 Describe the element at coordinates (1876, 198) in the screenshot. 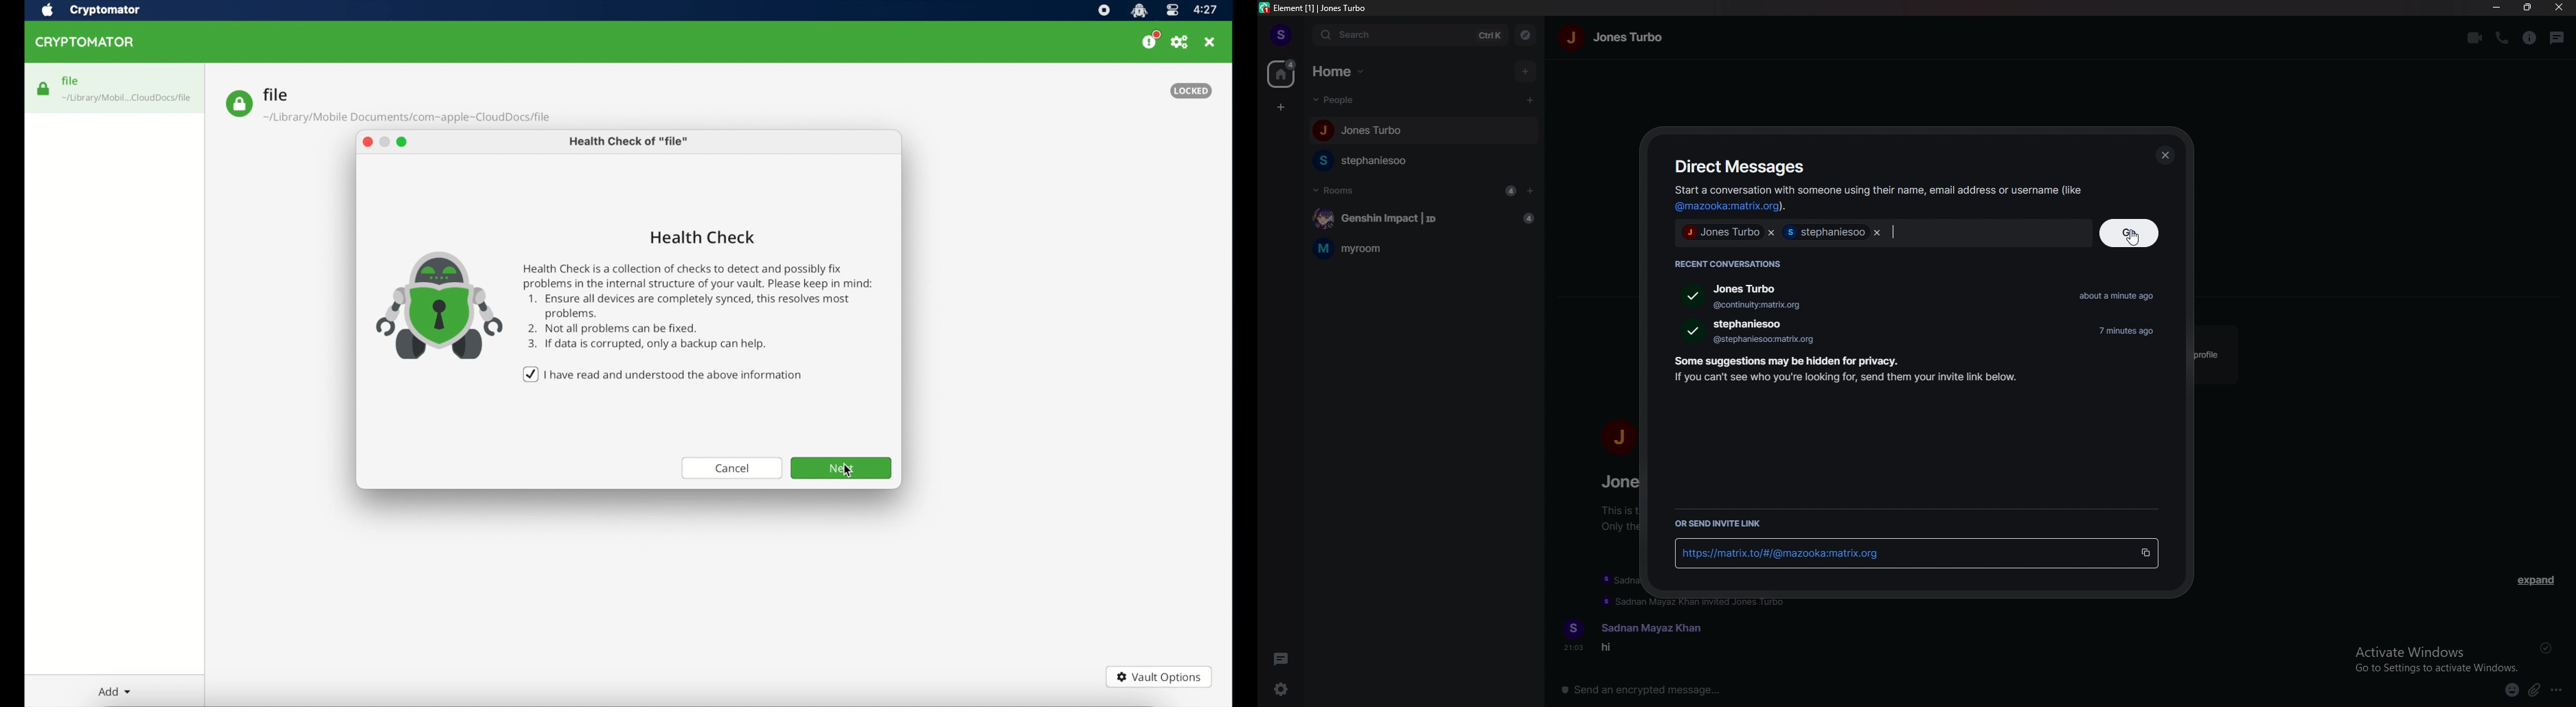

I see `Start a conversation with someone using their name, email address or username (like @mazooka:matrix.org).` at that location.